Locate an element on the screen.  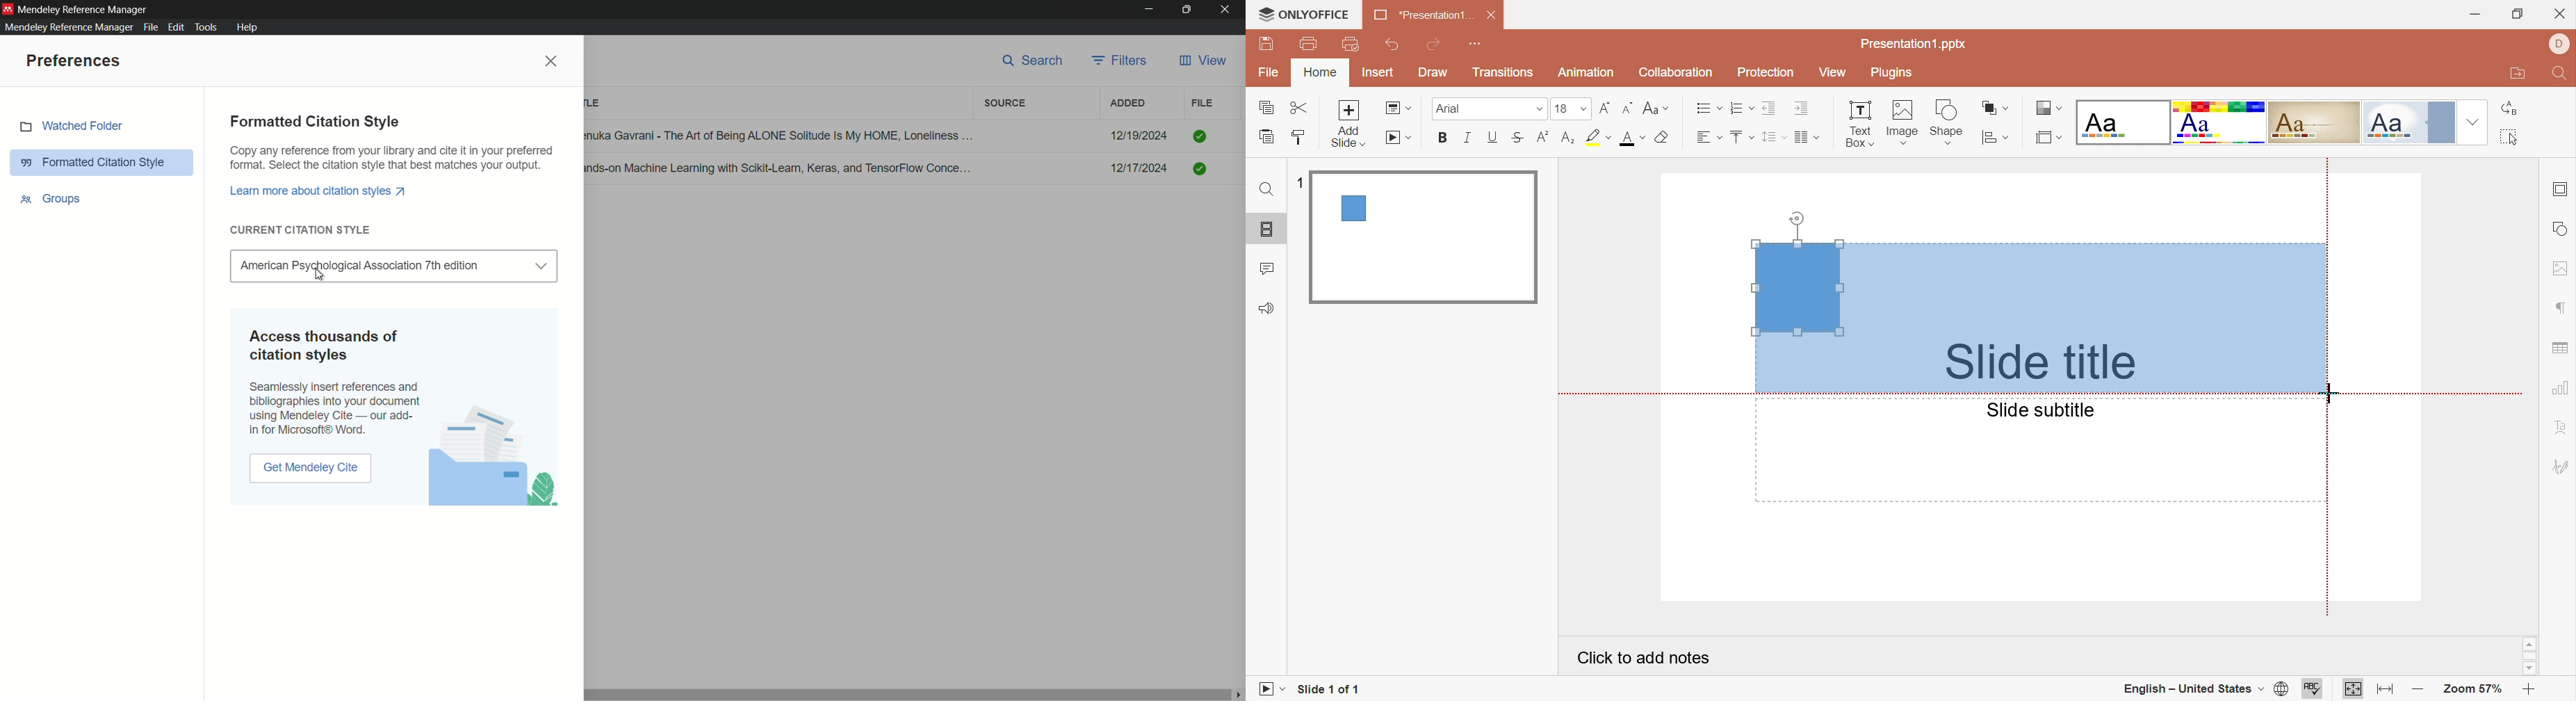
Close is located at coordinates (1492, 15).